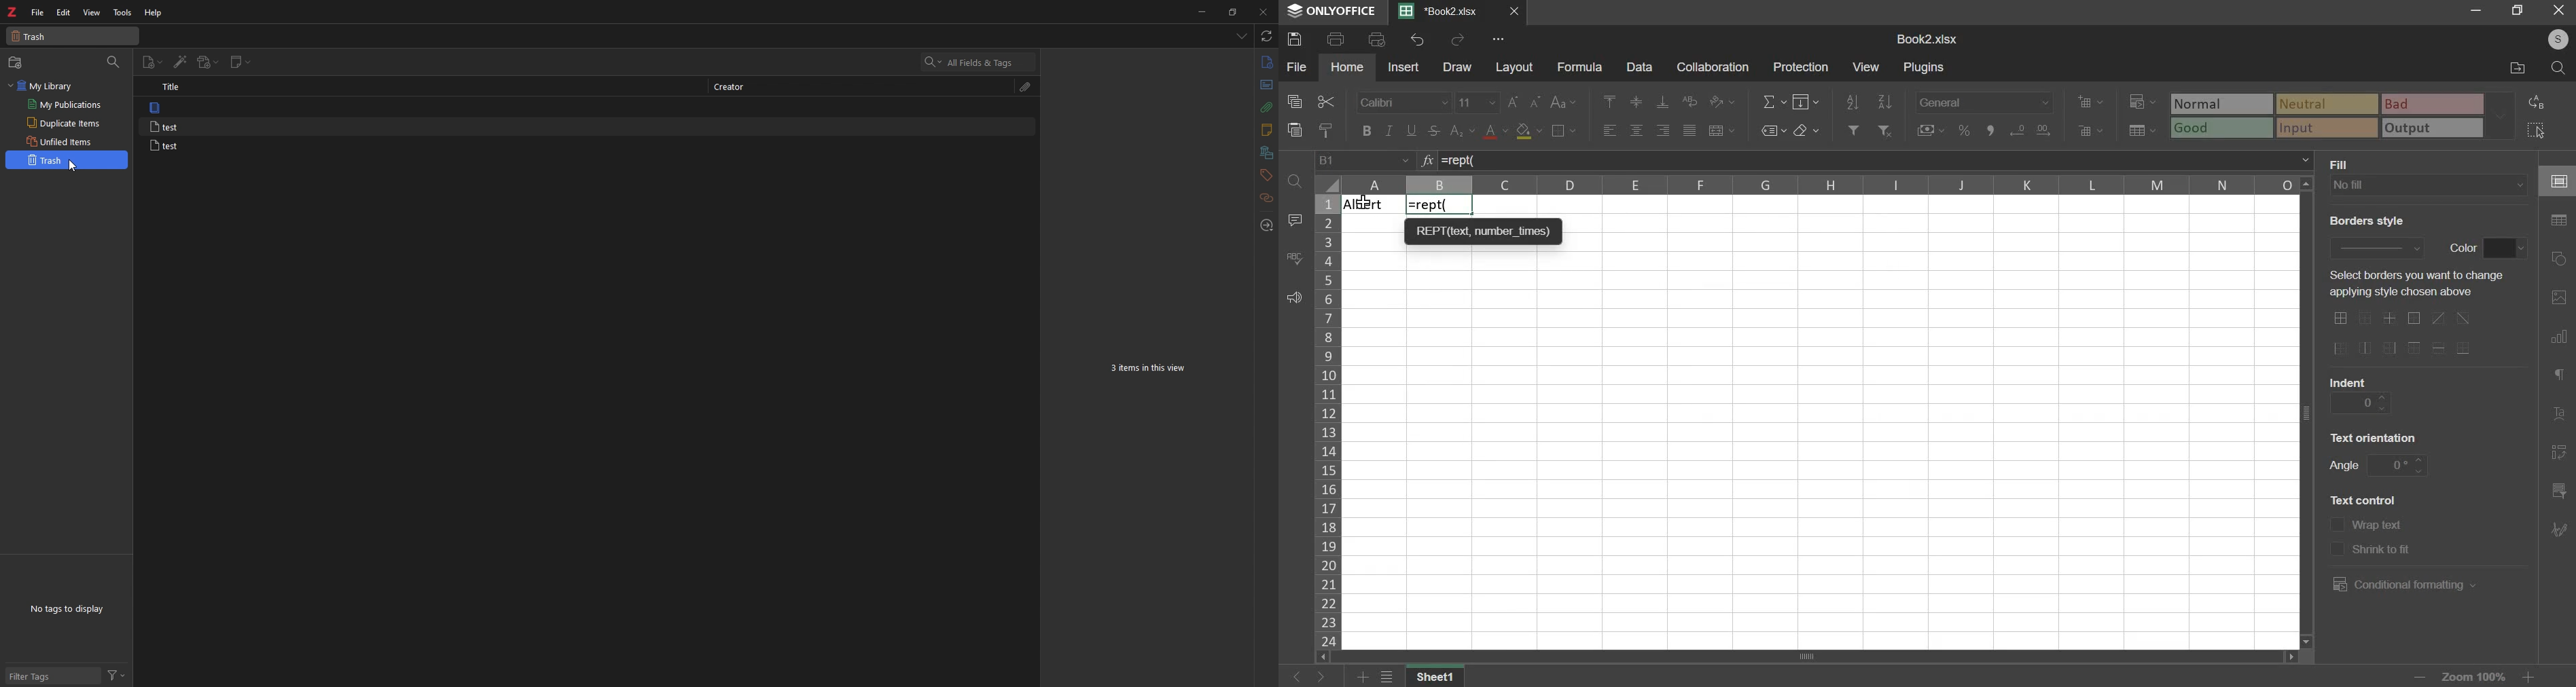  Describe the element at coordinates (1444, 12) in the screenshot. I see `current sheet` at that location.